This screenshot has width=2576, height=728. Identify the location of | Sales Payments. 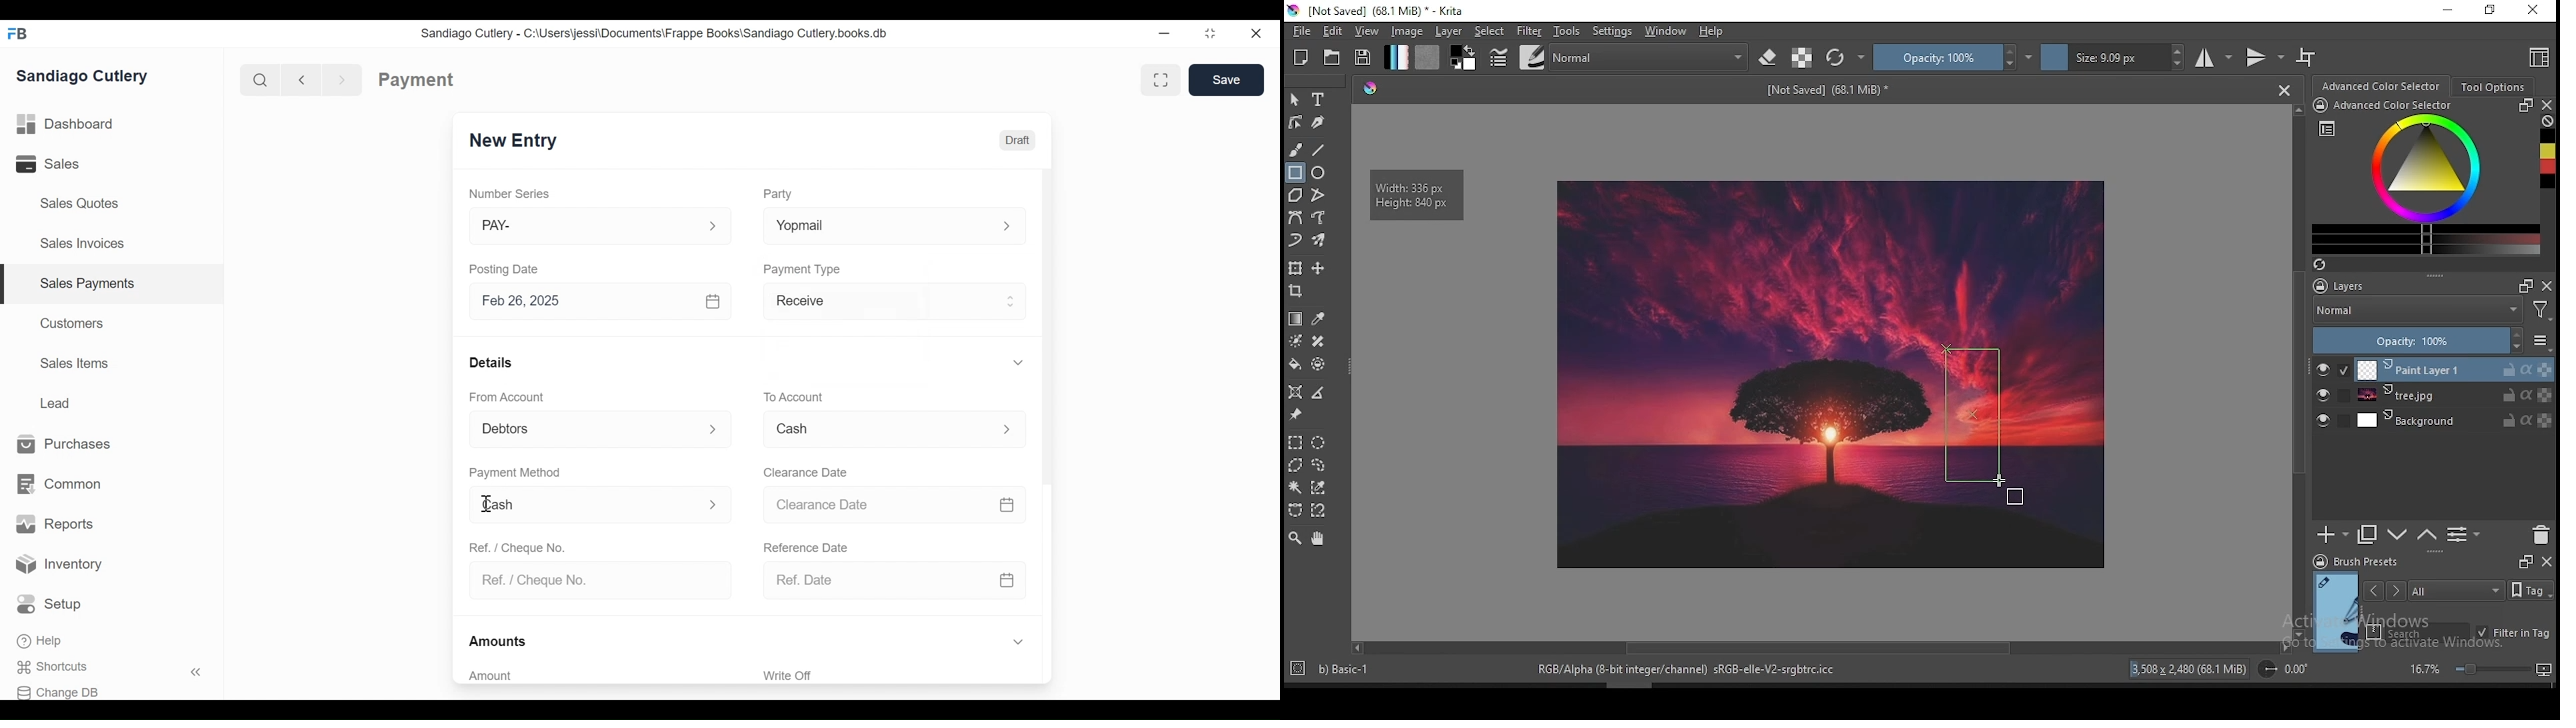
(113, 285).